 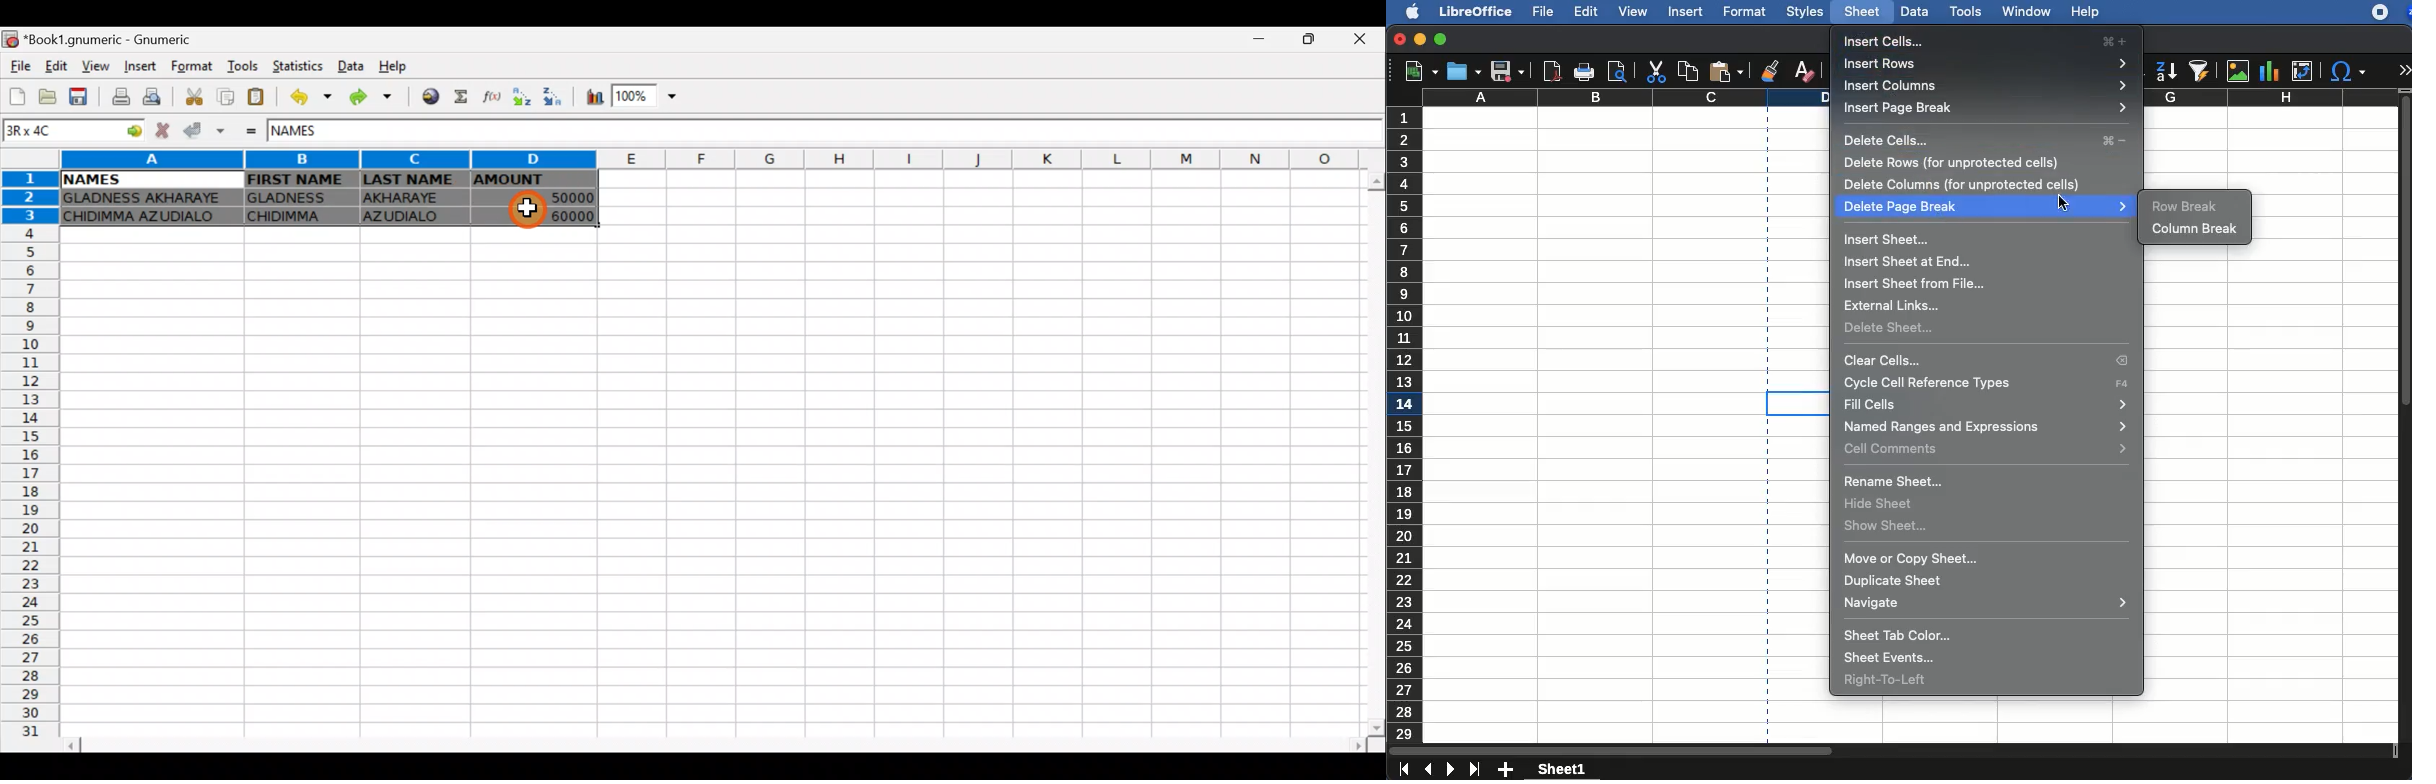 What do you see at coordinates (1988, 405) in the screenshot?
I see `fill cells` at bounding box center [1988, 405].